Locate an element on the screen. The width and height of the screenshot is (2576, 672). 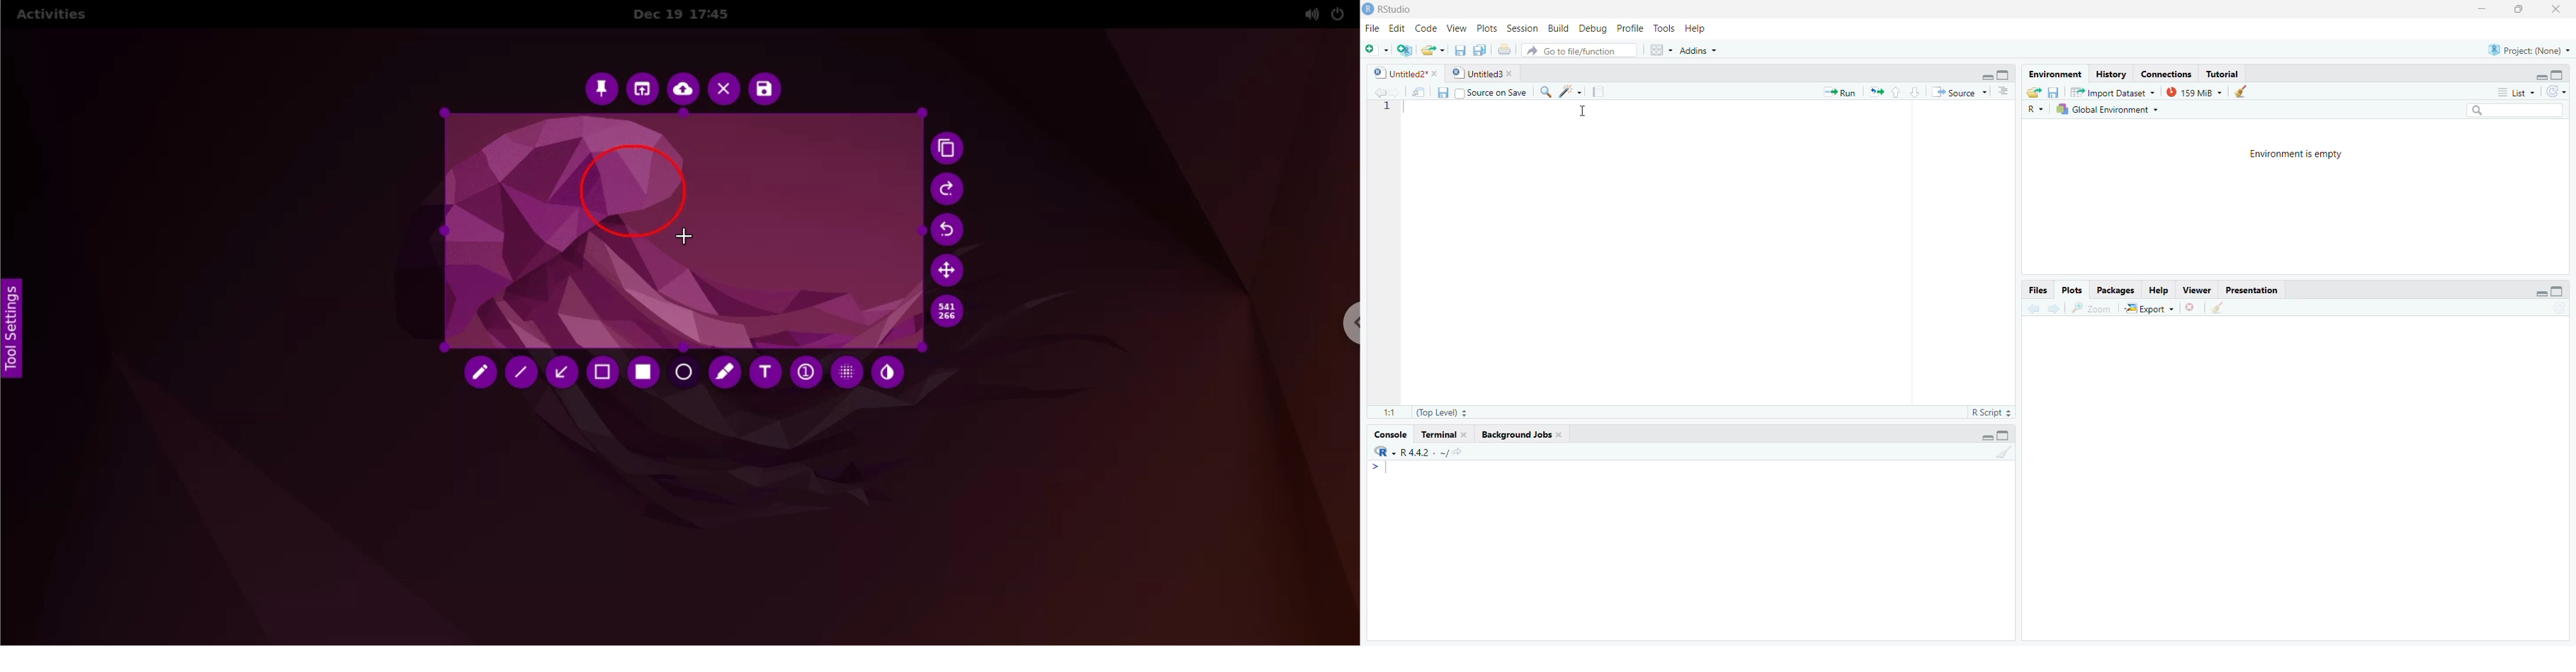
Import Dataset  is located at coordinates (2112, 91).